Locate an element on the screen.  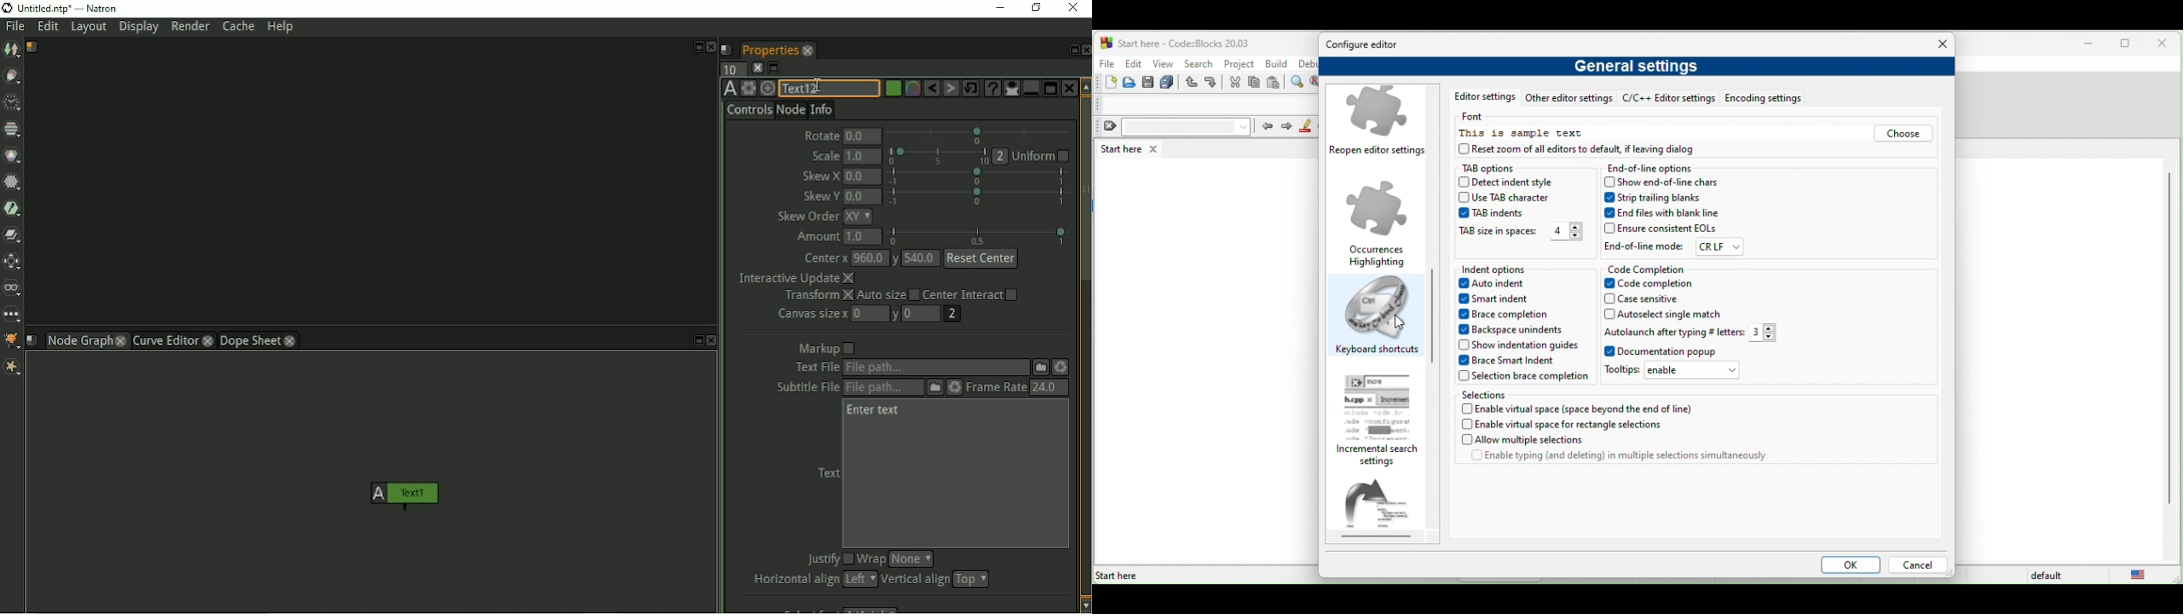
find  is located at coordinates (1299, 83).